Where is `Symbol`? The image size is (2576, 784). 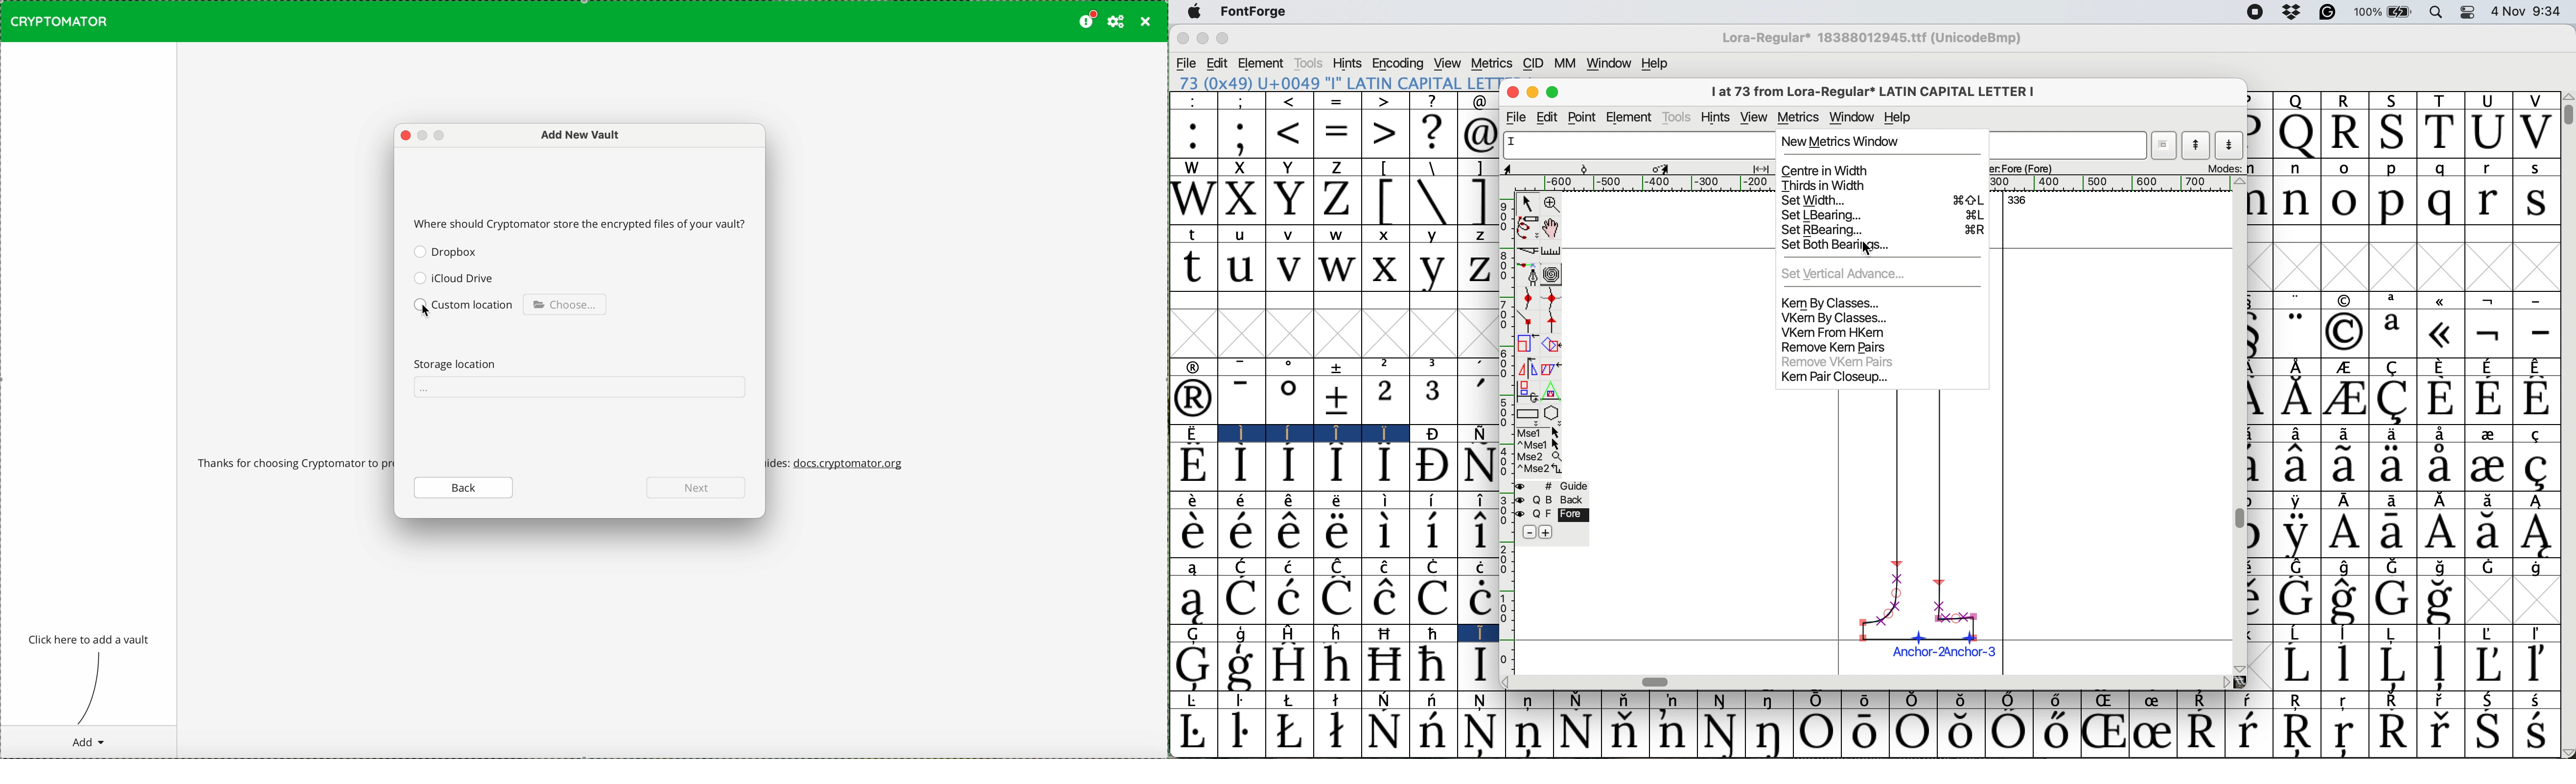 Symbol is located at coordinates (1193, 400).